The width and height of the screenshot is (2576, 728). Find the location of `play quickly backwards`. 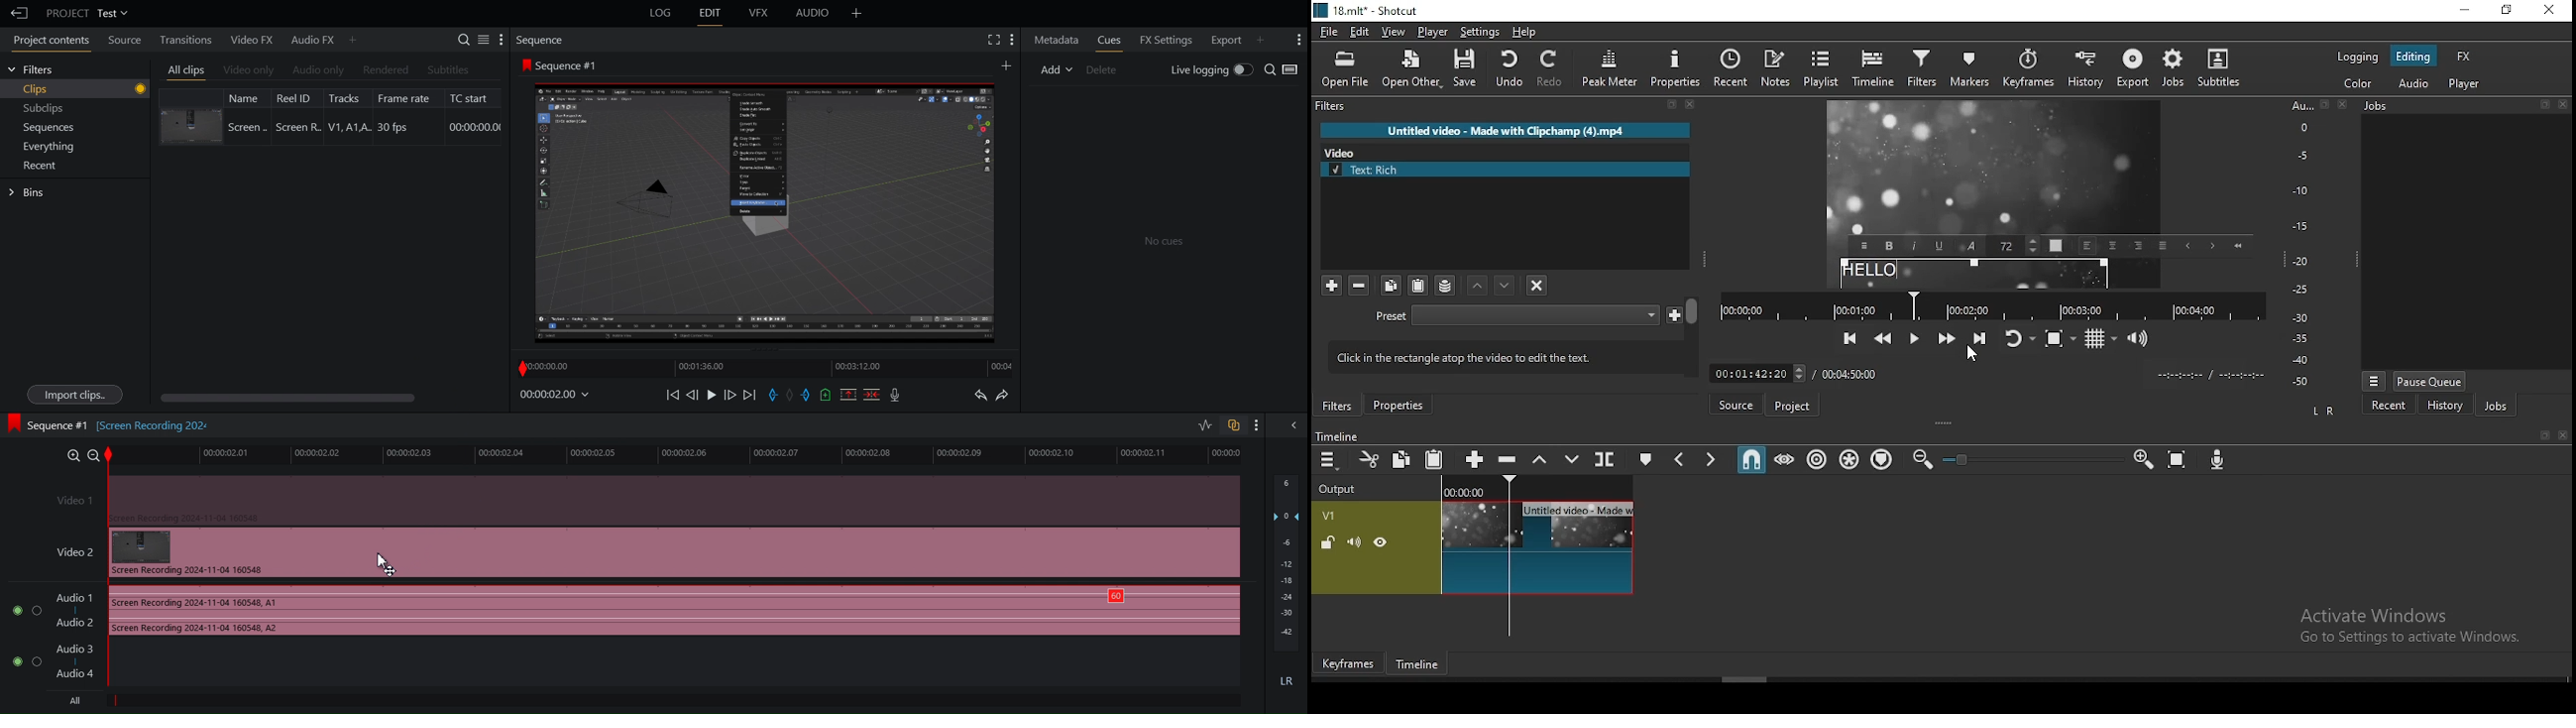

play quickly backwards is located at coordinates (1882, 338).